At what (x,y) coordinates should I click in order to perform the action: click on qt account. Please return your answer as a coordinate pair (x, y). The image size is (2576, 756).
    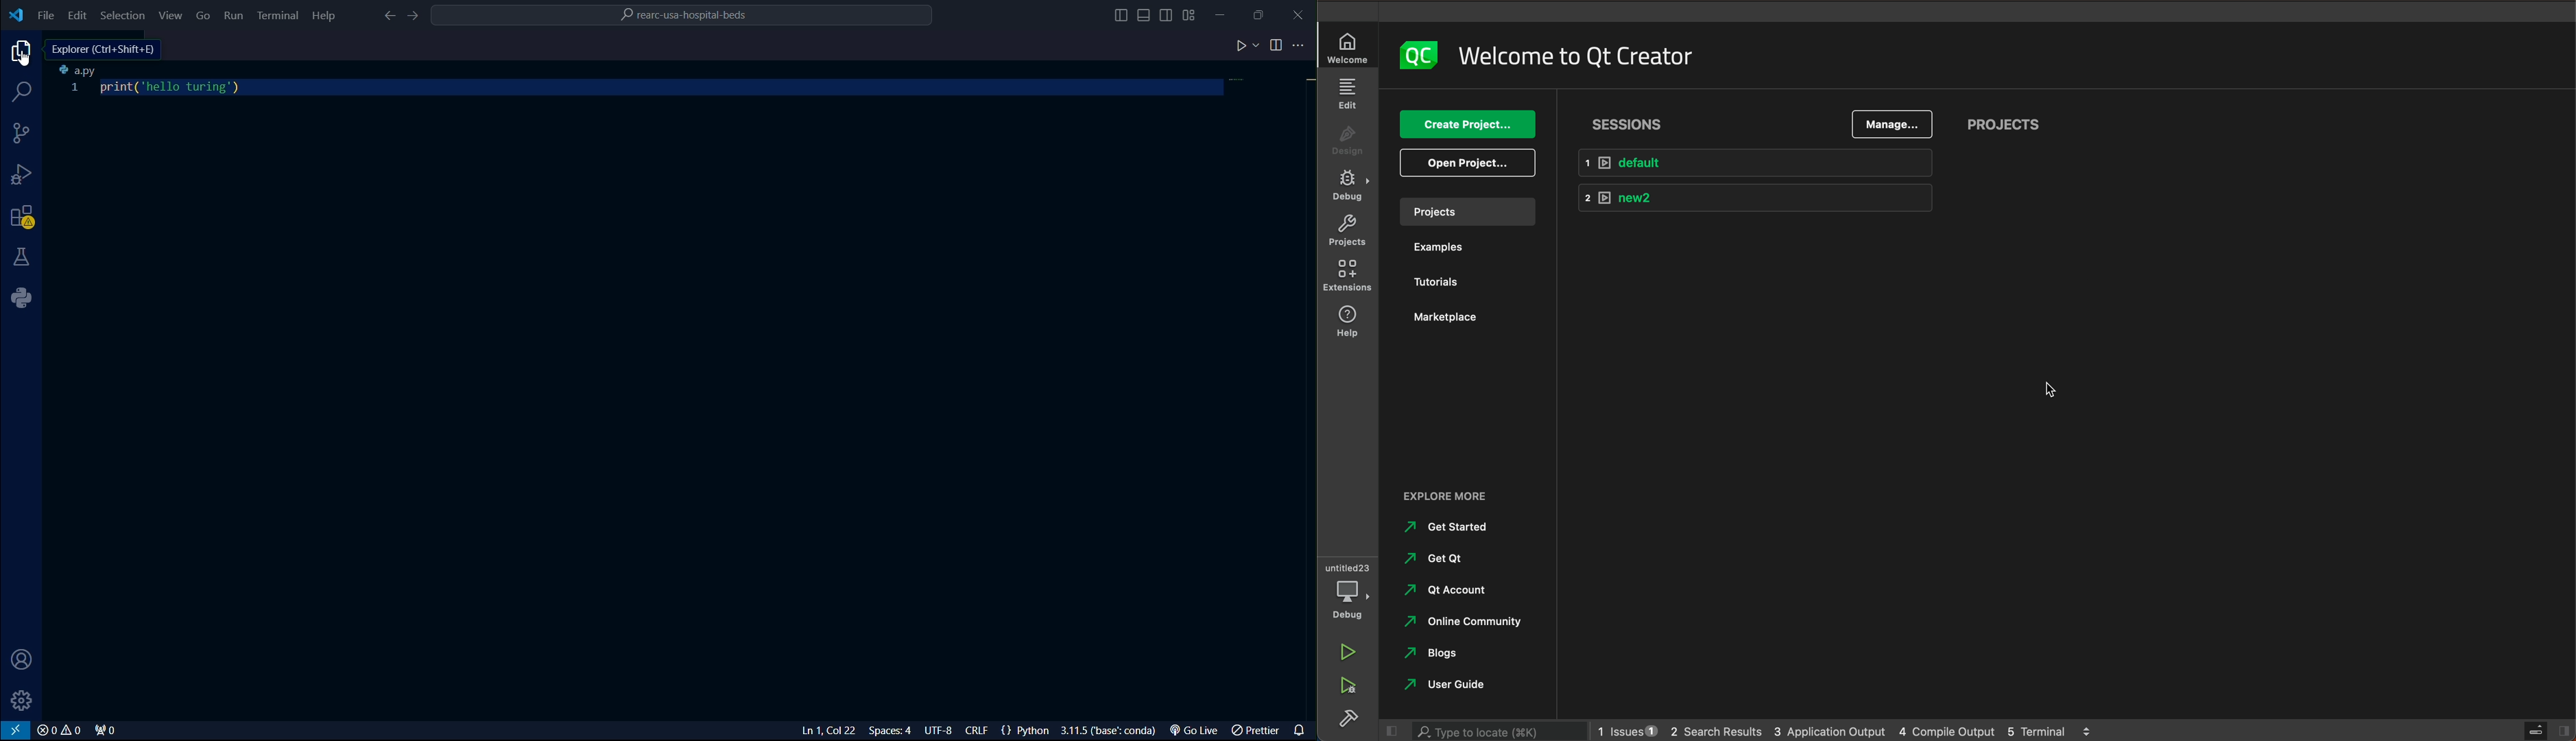
    Looking at the image, I should click on (1455, 589).